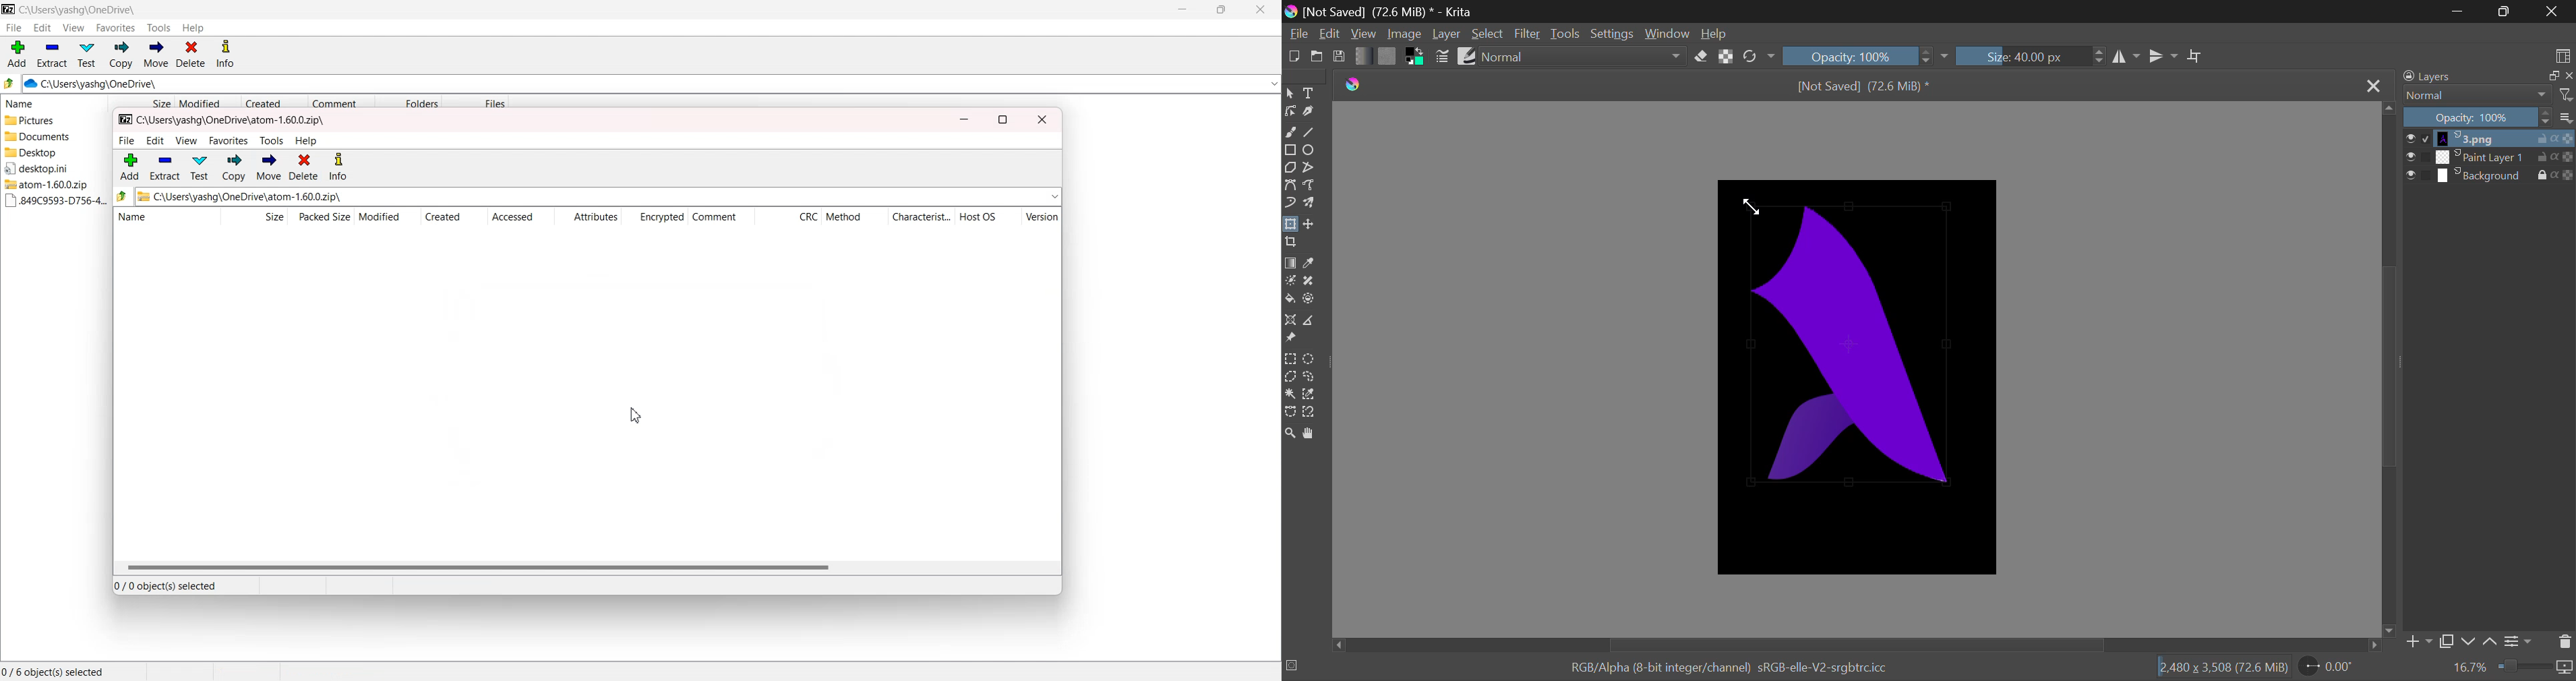 This screenshot has height=700, width=2576. I want to click on Move Layers, so click(1311, 225).